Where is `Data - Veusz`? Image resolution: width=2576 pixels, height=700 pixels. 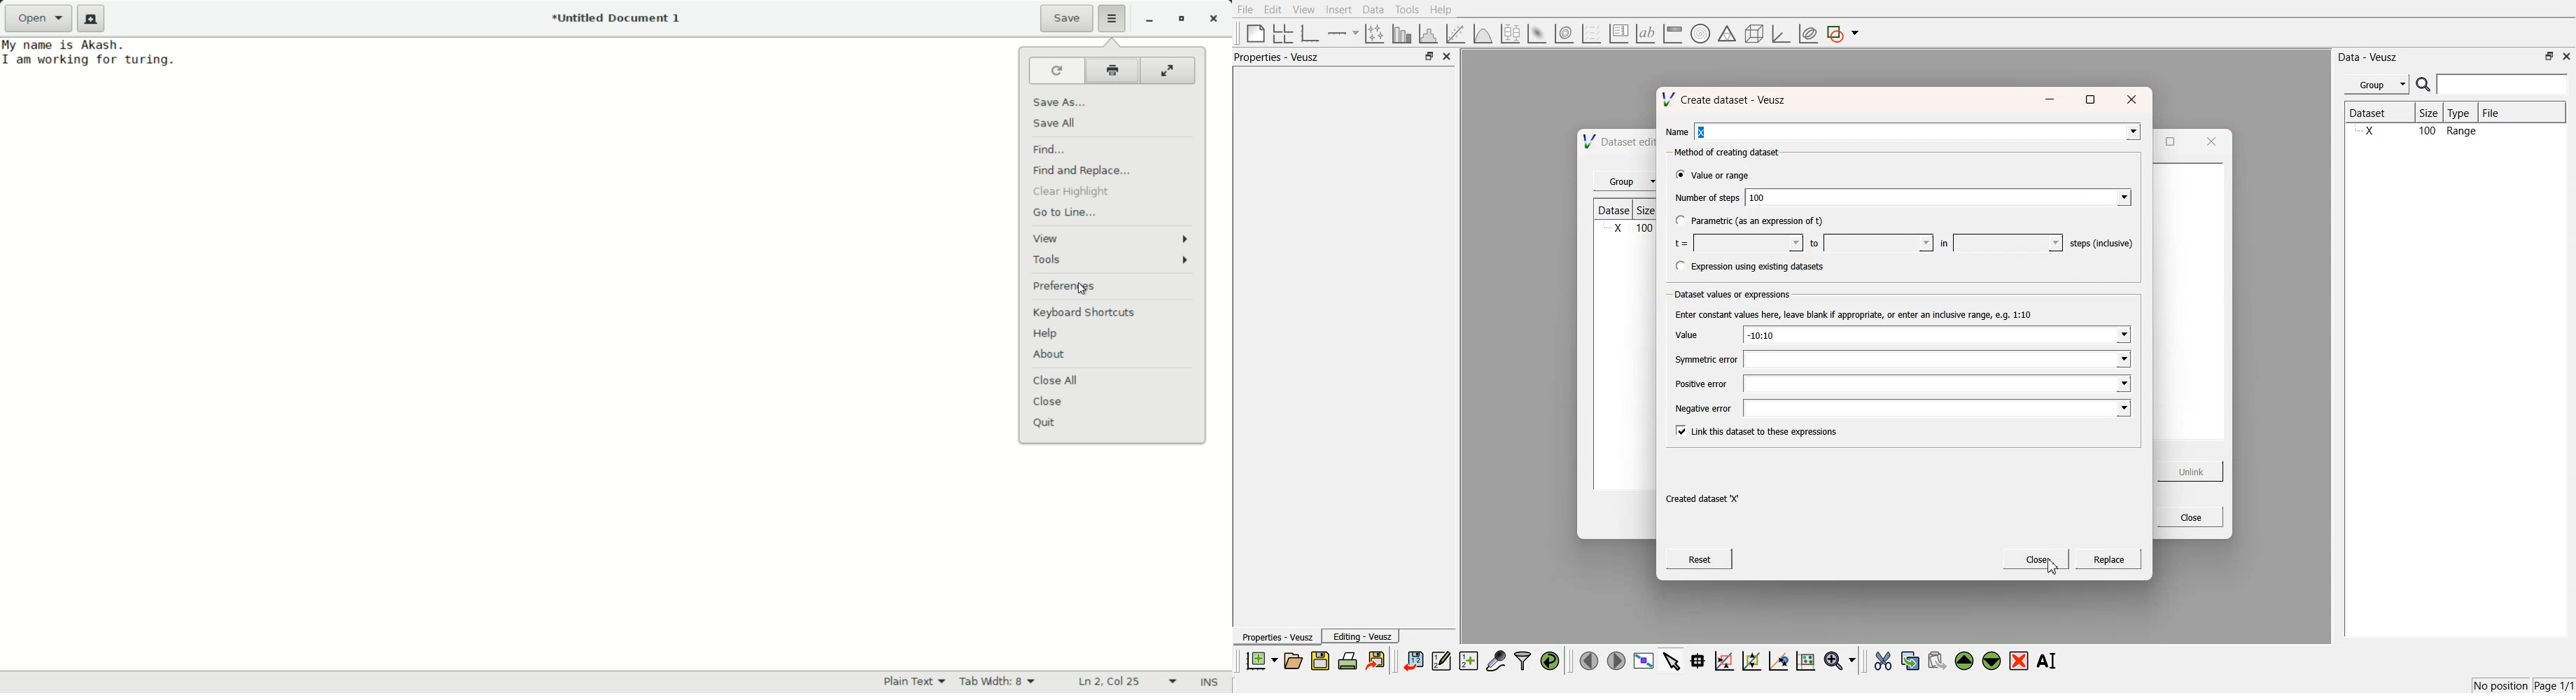
Data - Veusz is located at coordinates (2369, 57).